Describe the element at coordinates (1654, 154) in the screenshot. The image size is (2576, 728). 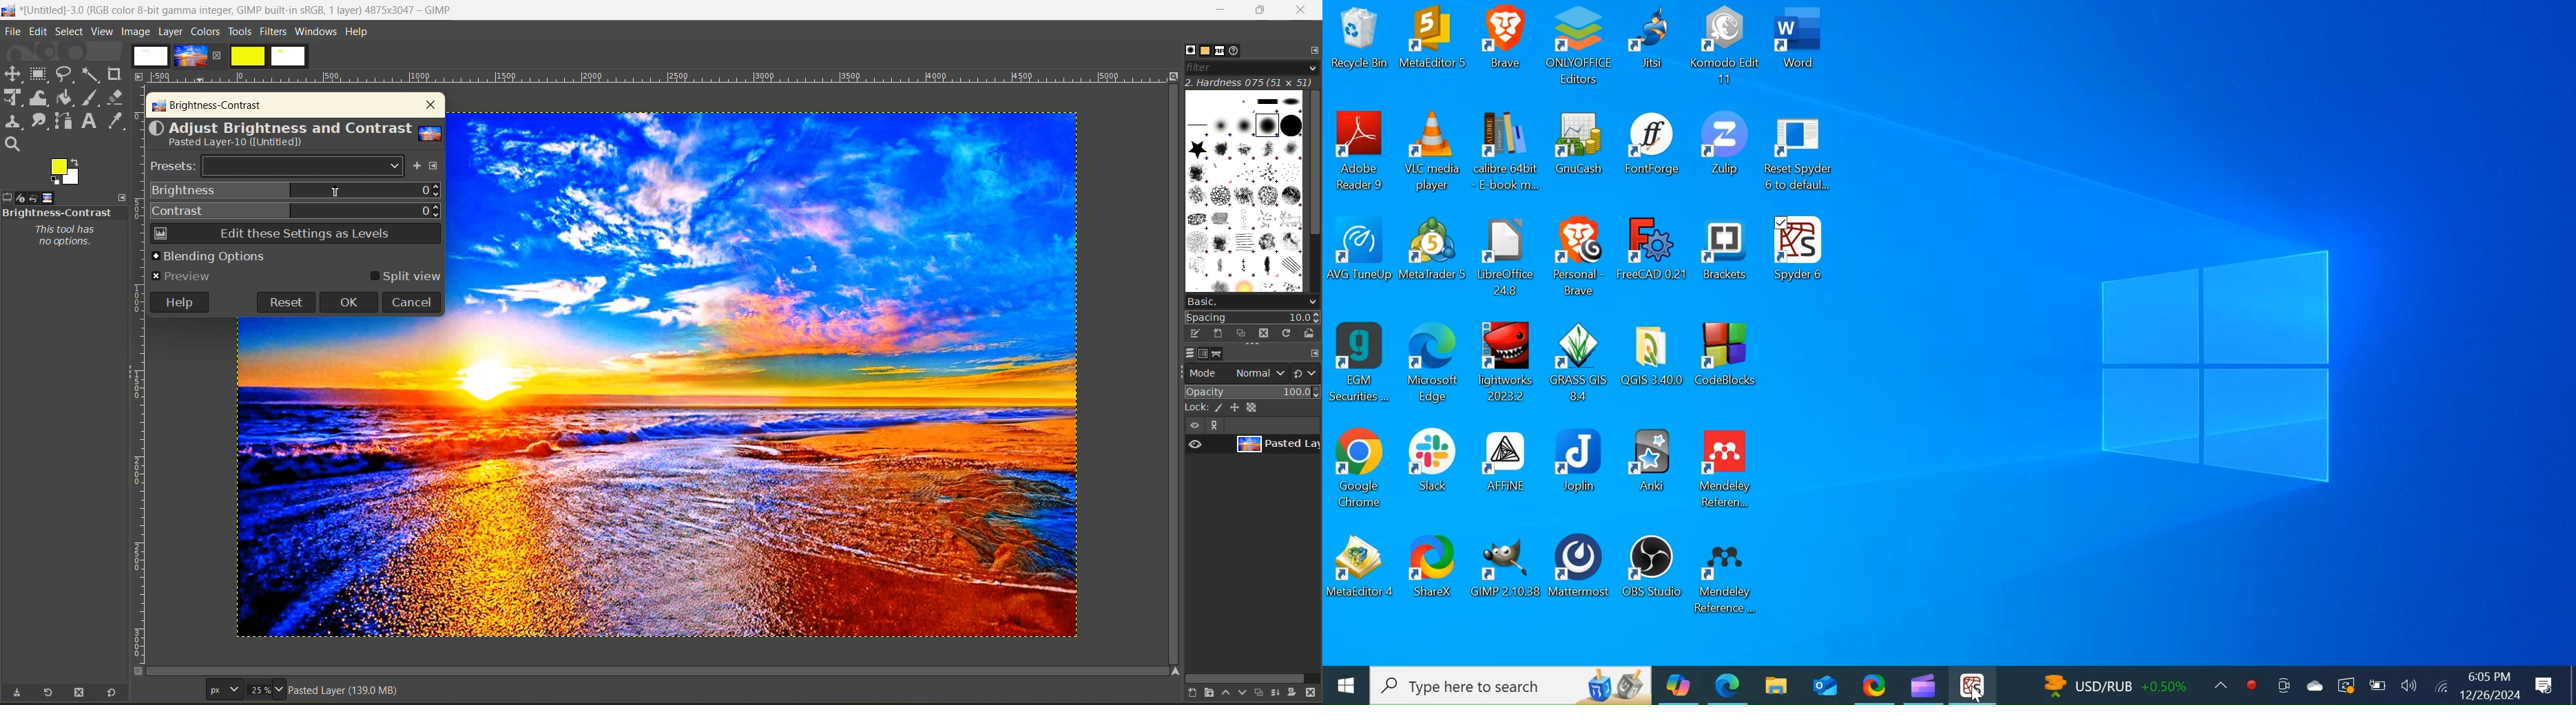
I see `FontForge Desktop Icon` at that location.